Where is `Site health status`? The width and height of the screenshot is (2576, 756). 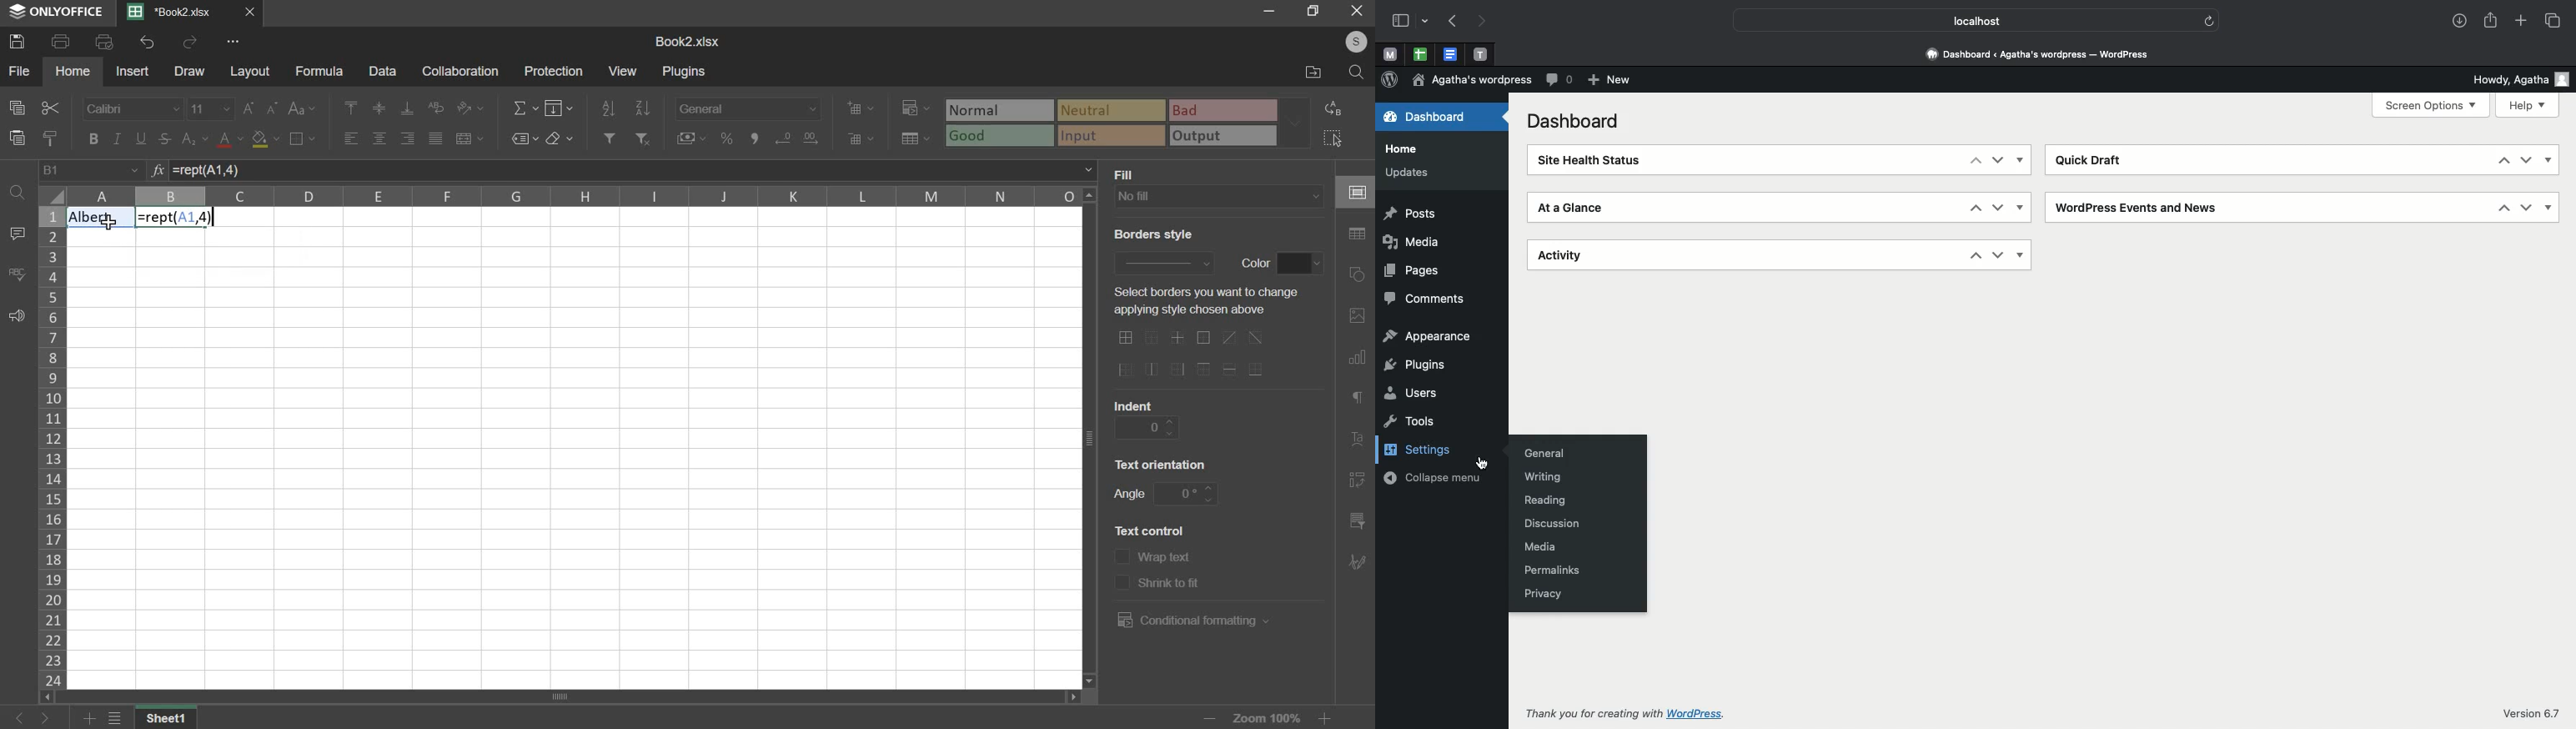
Site health status is located at coordinates (1586, 158).